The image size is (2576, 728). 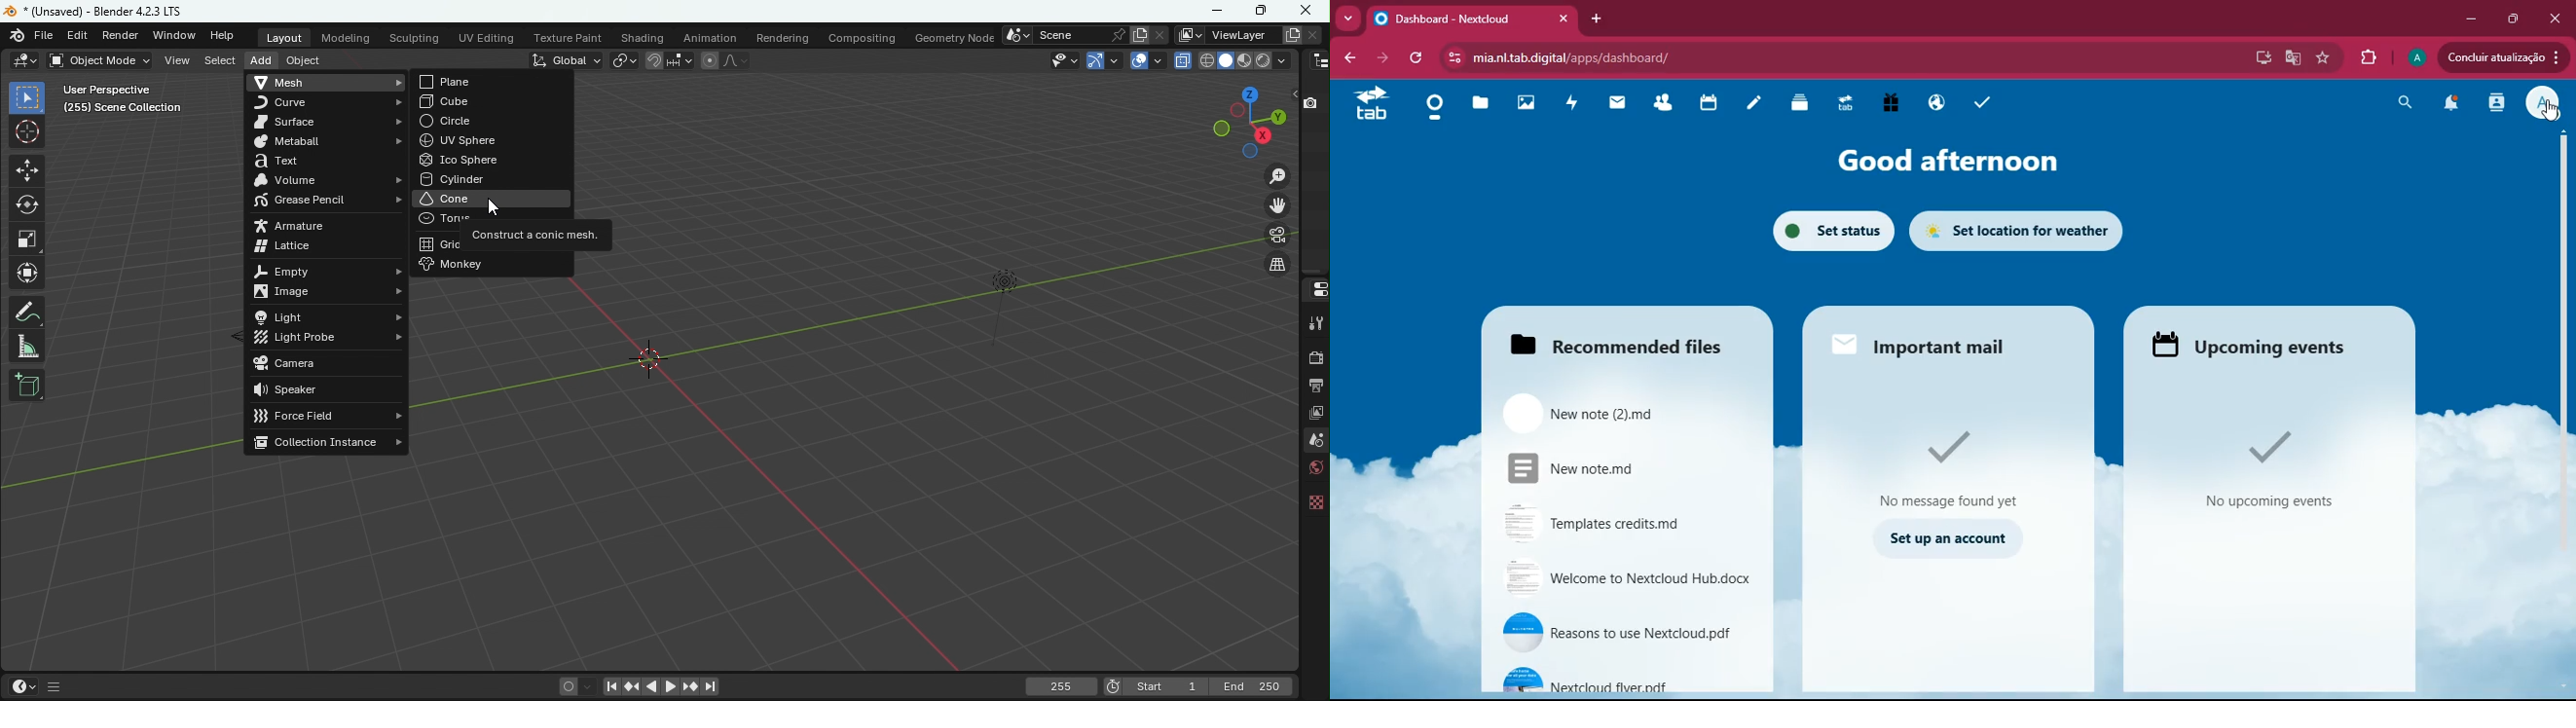 What do you see at coordinates (2421, 58) in the screenshot?
I see `profile` at bounding box center [2421, 58].